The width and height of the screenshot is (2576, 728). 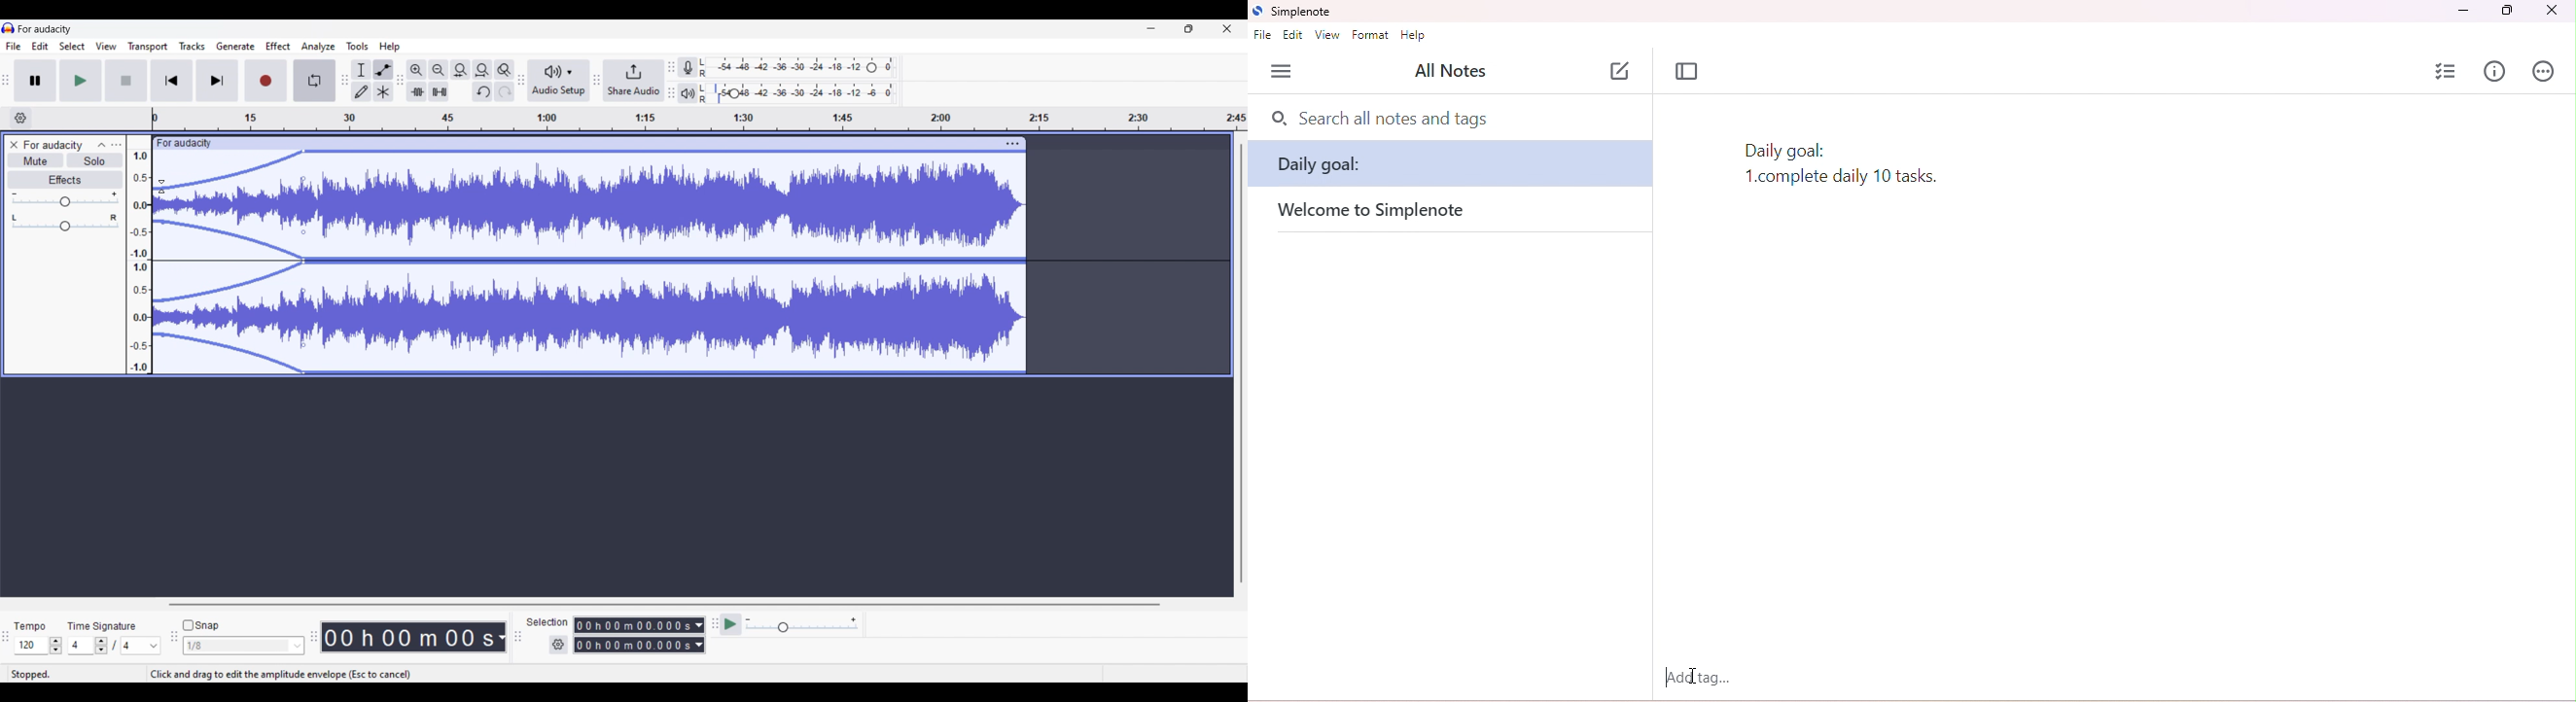 I want to click on search all nots and tags, so click(x=1393, y=119).